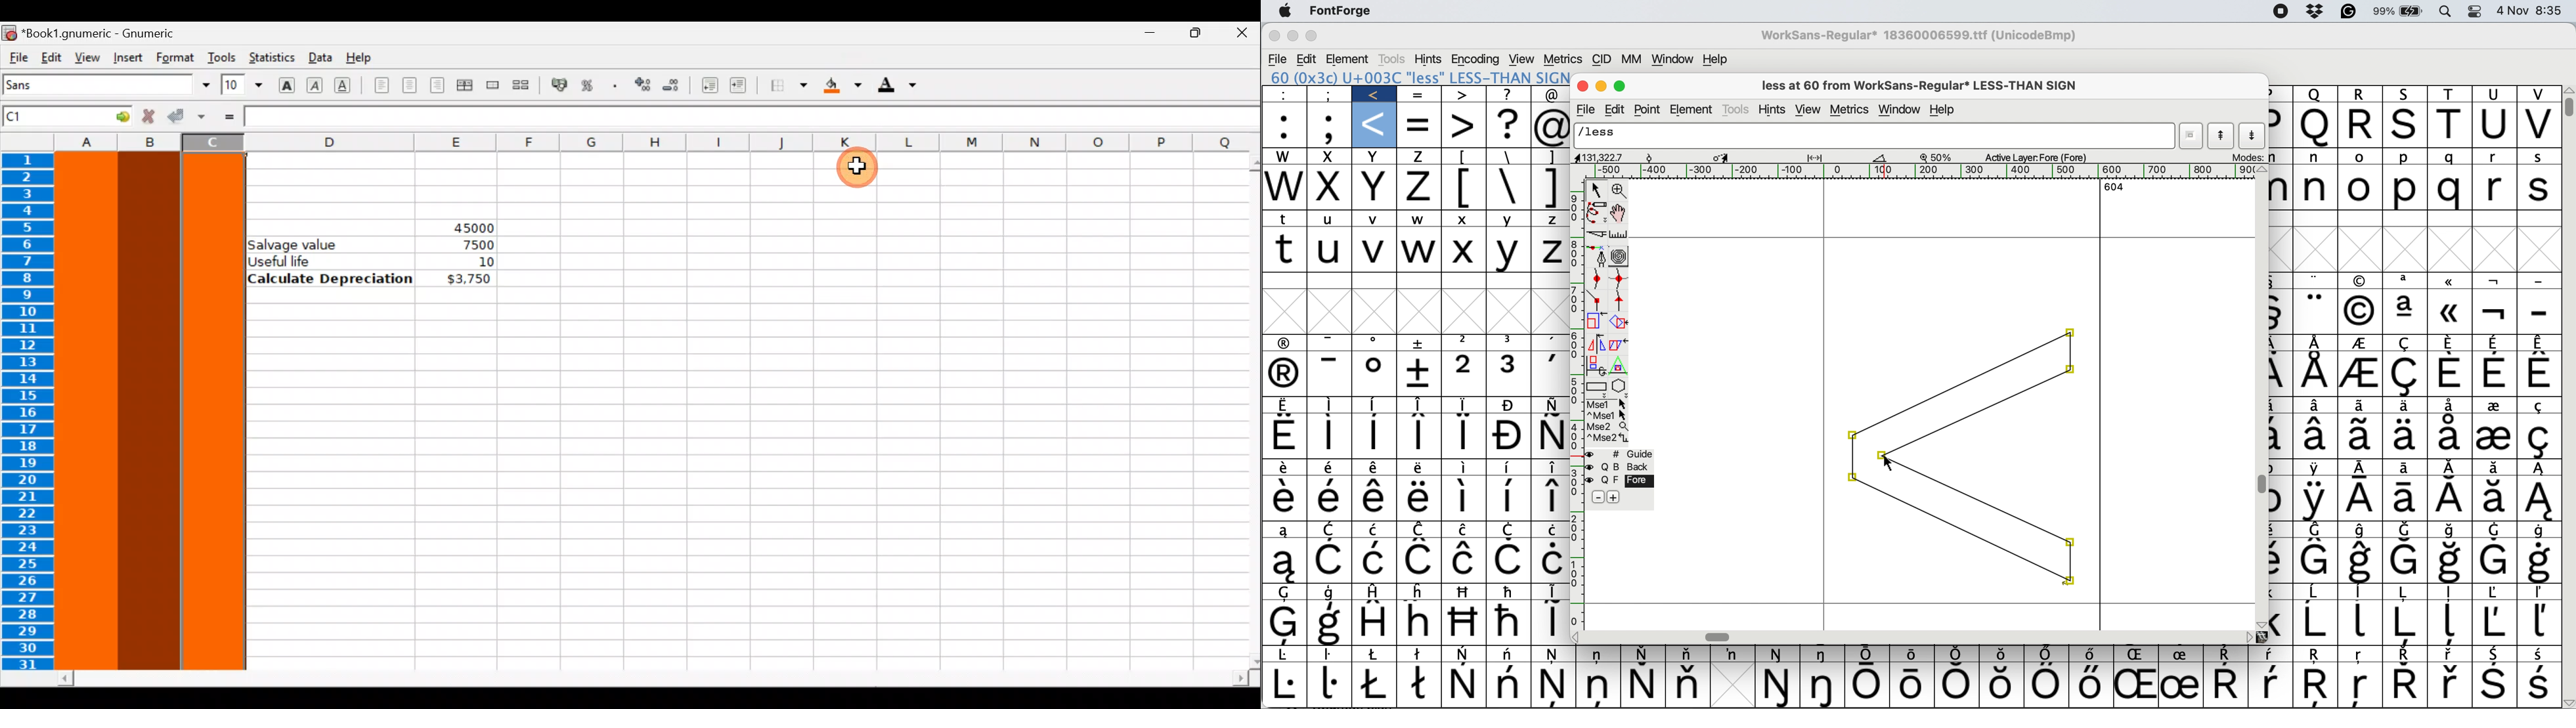 The image size is (2576, 728). What do you see at coordinates (1622, 364) in the screenshot?
I see `perform a perspective tranformation on selection` at bounding box center [1622, 364].